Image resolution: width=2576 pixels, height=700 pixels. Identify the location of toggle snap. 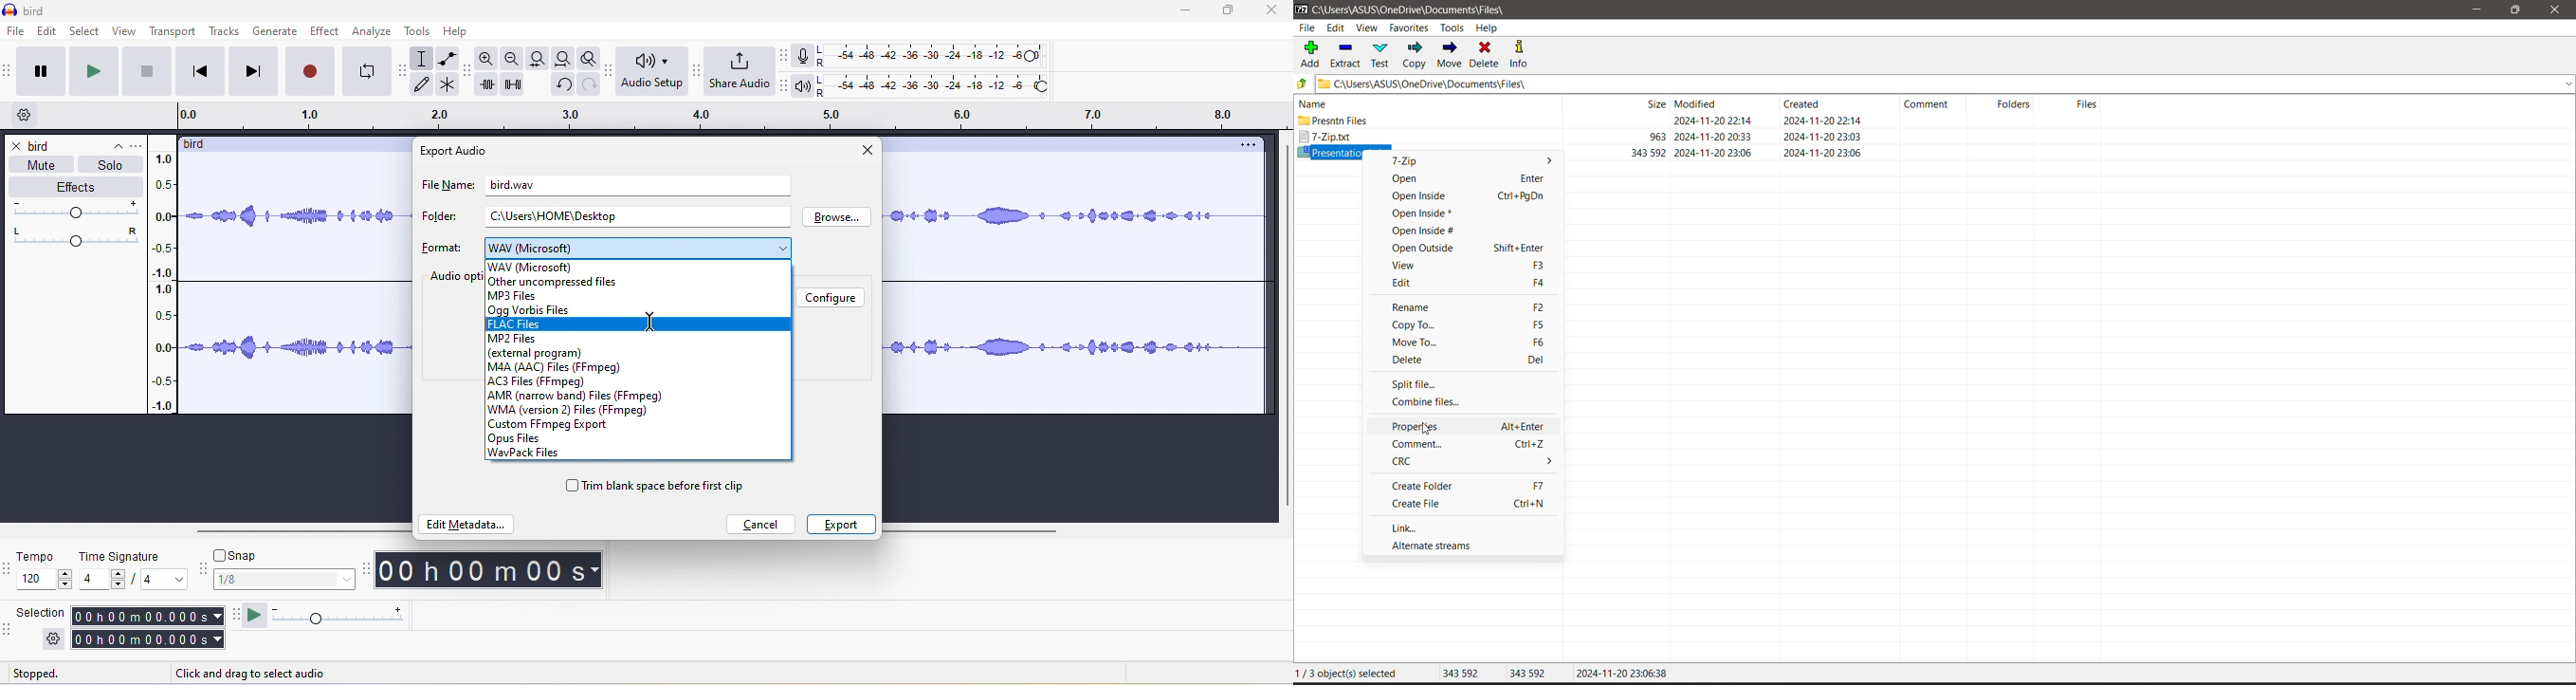
(241, 553).